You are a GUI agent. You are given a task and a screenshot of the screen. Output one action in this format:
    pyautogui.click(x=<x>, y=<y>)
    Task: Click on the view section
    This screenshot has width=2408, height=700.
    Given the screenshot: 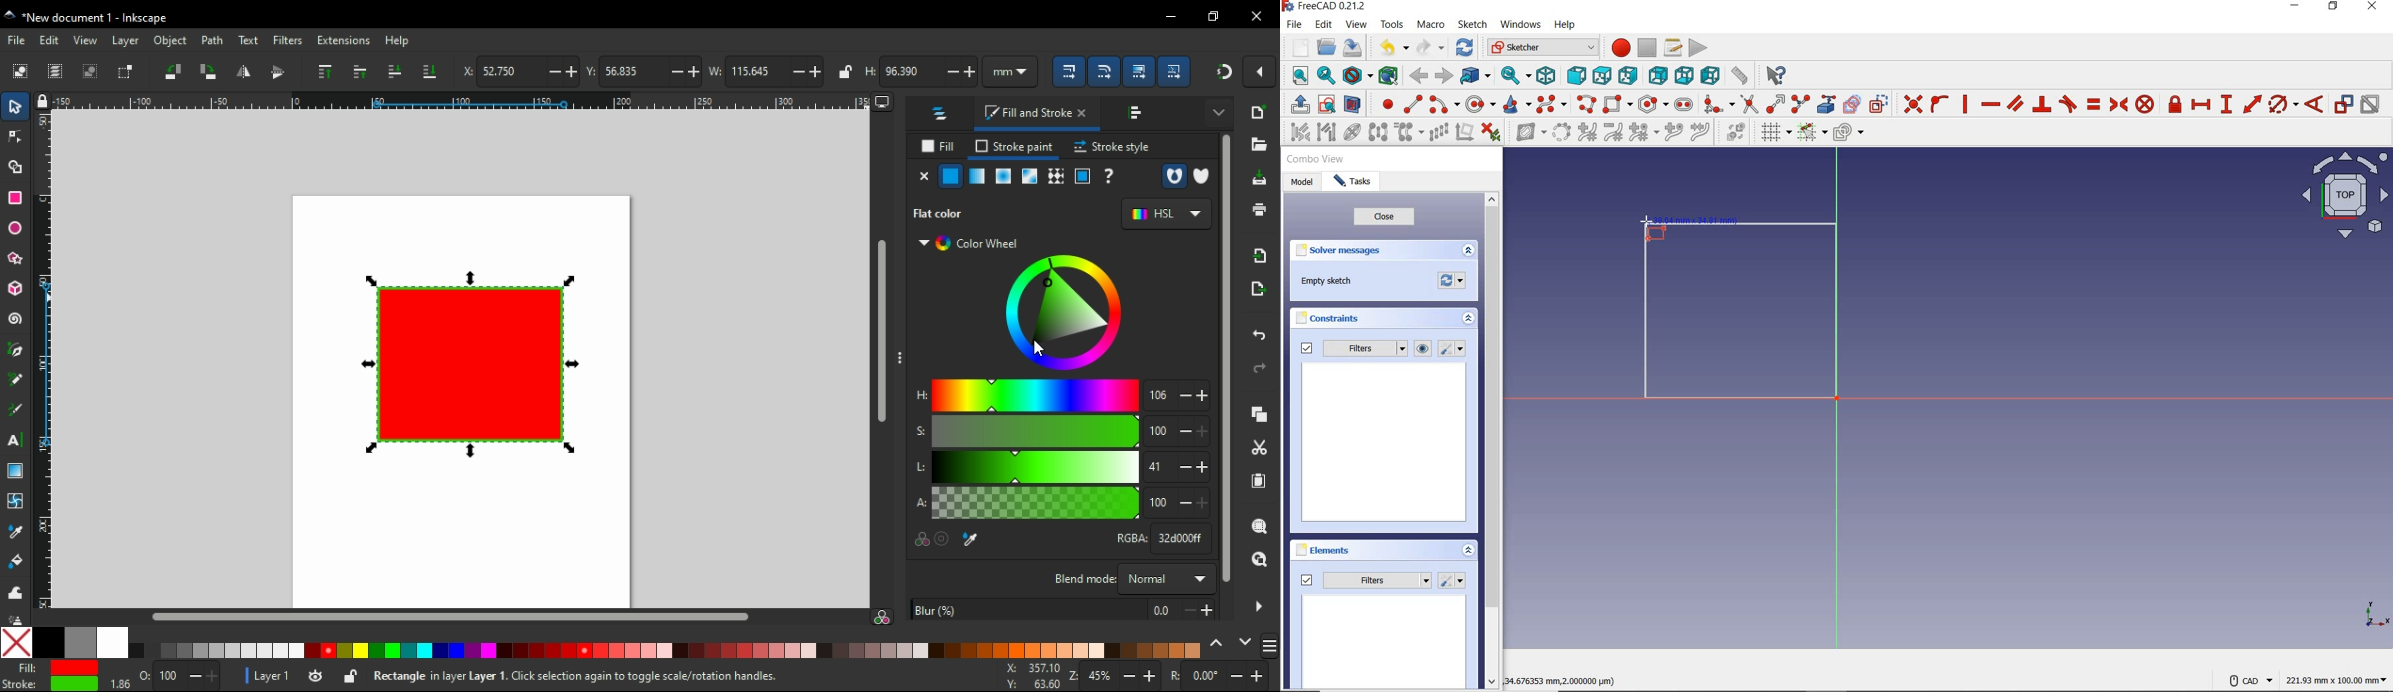 What is the action you would take?
    pyautogui.click(x=1355, y=105)
    